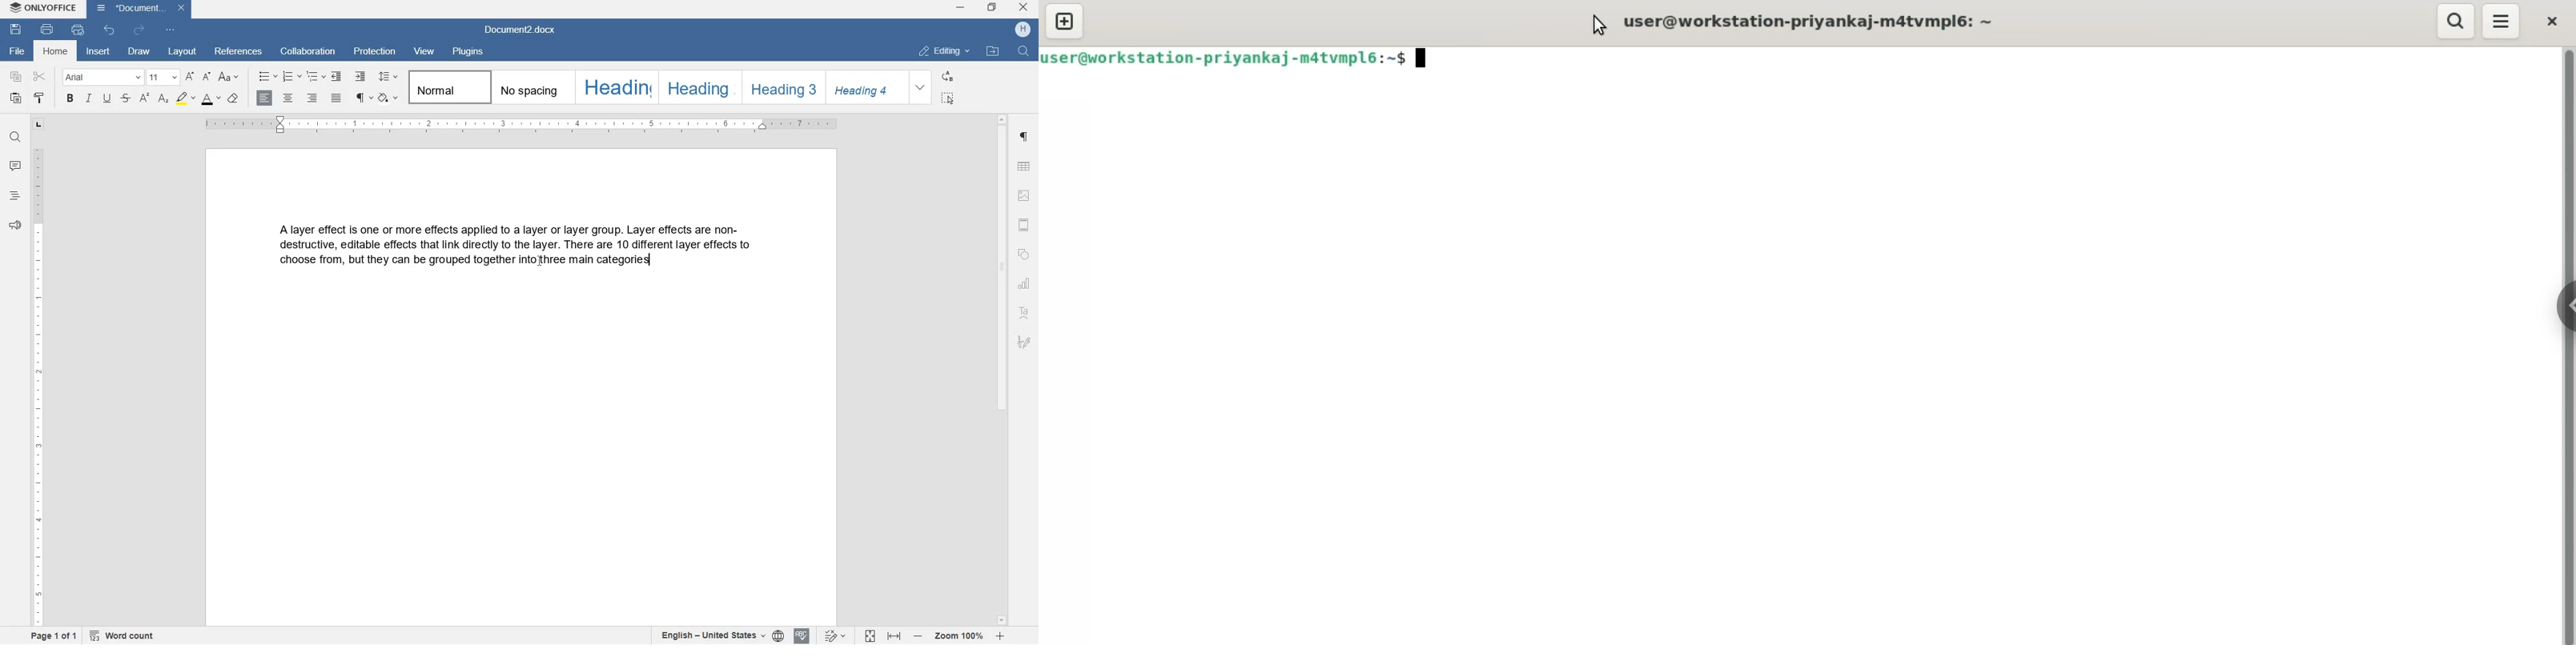  I want to click on zoom in or out, so click(958, 637).